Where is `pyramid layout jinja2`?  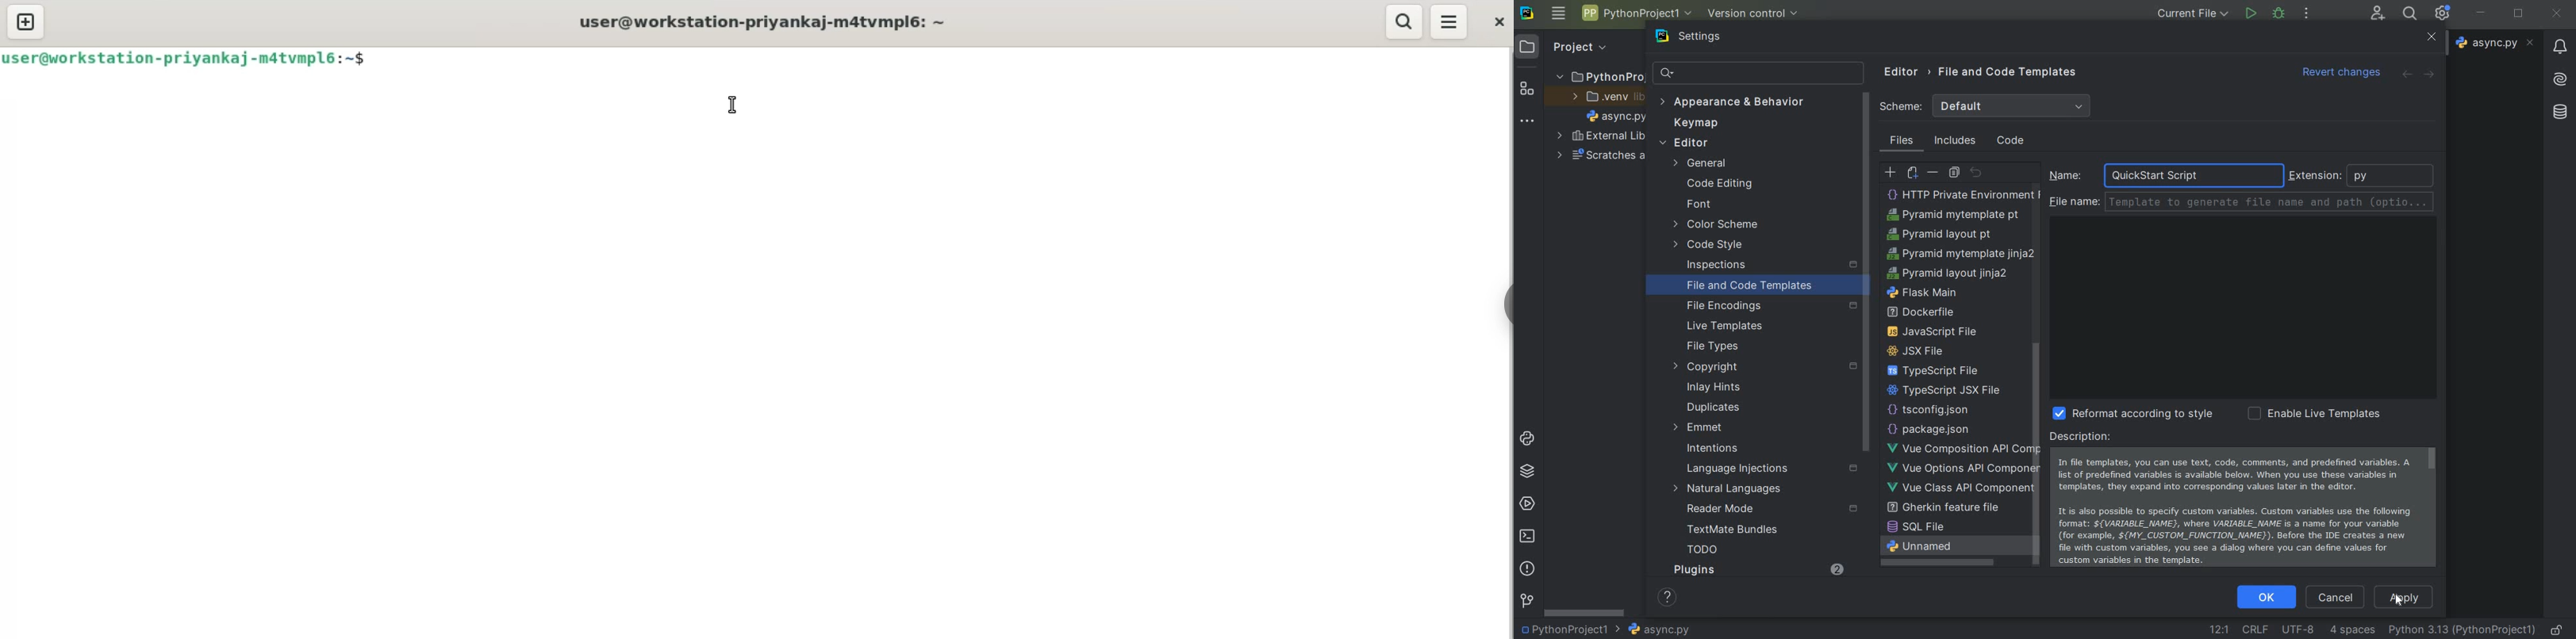 pyramid layout jinja2 is located at coordinates (1945, 543).